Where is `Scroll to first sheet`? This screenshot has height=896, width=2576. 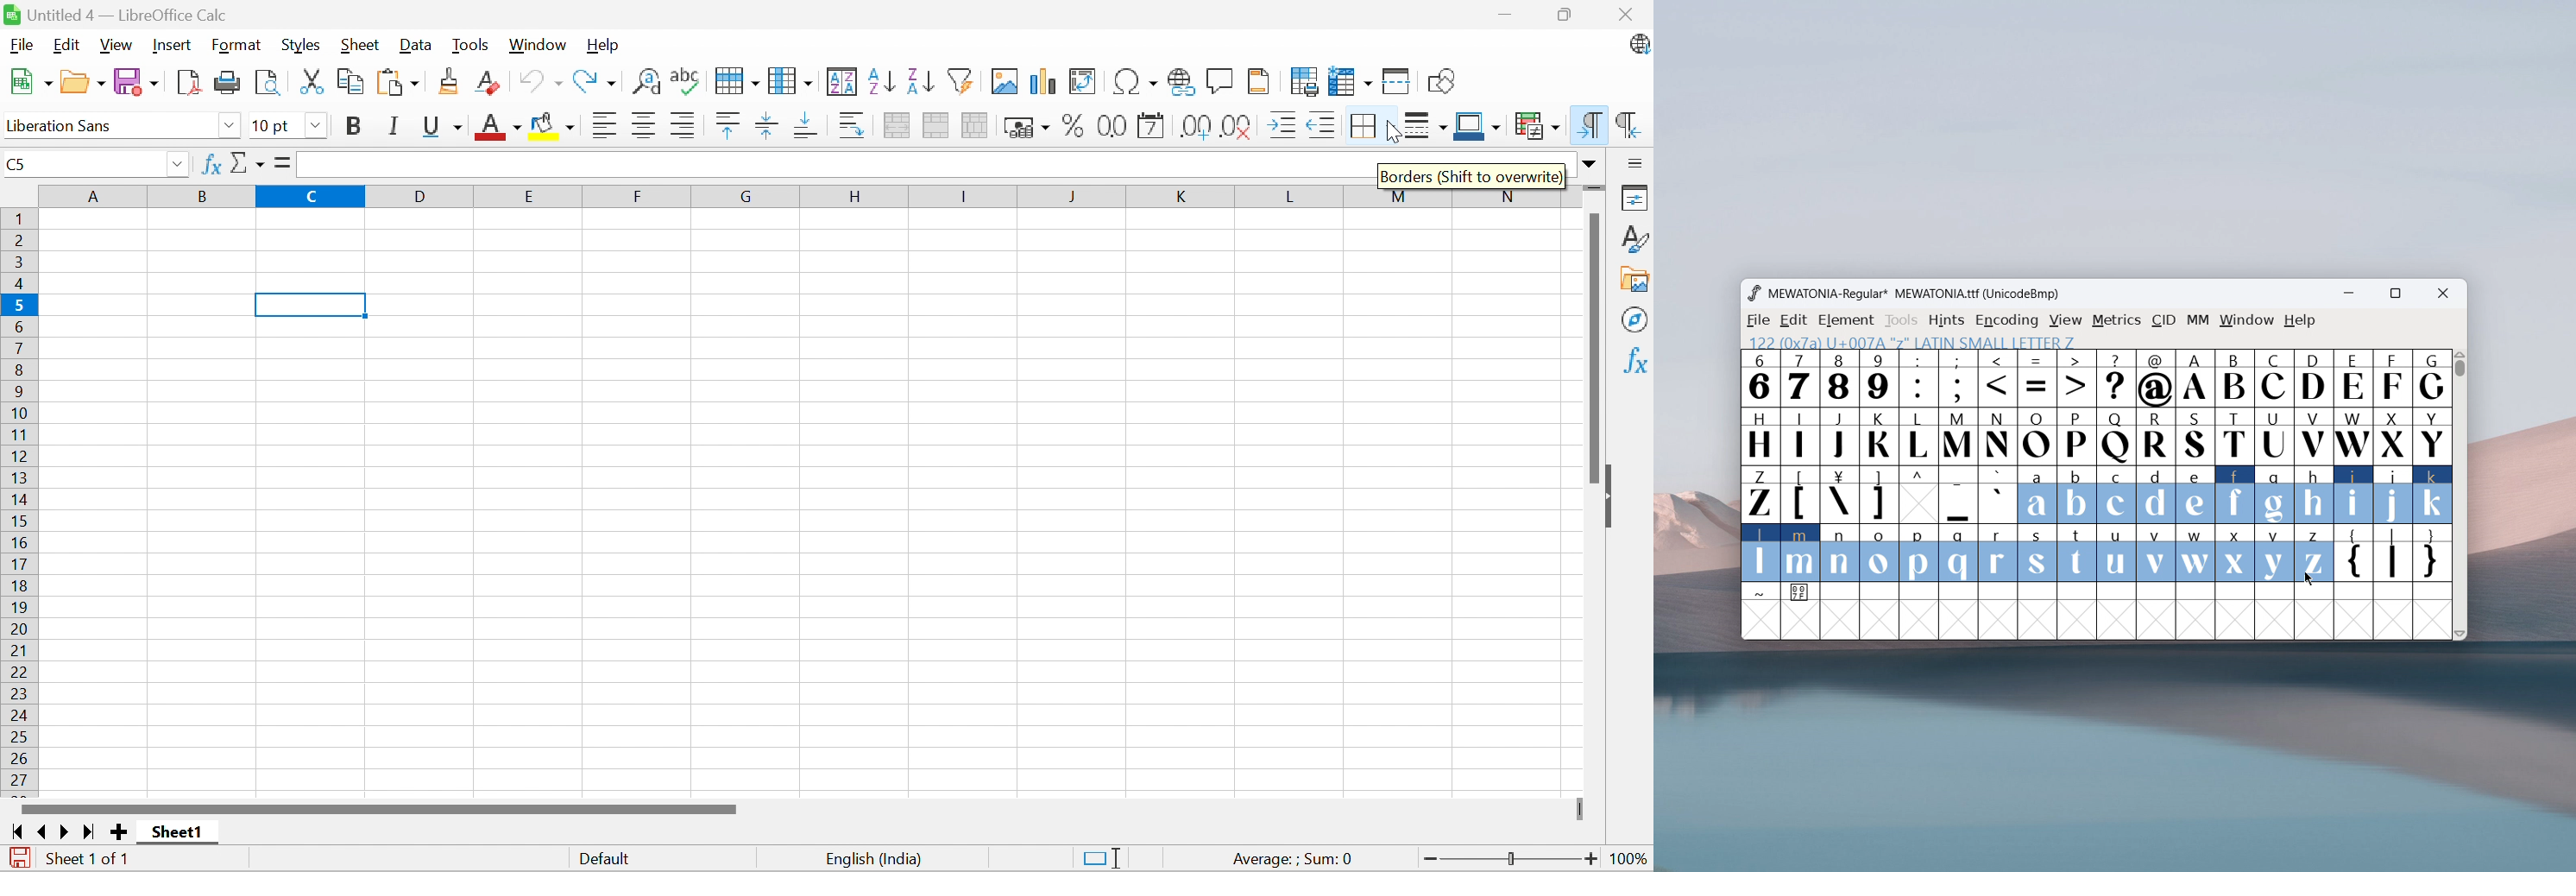
Scroll to first sheet is located at coordinates (19, 832).